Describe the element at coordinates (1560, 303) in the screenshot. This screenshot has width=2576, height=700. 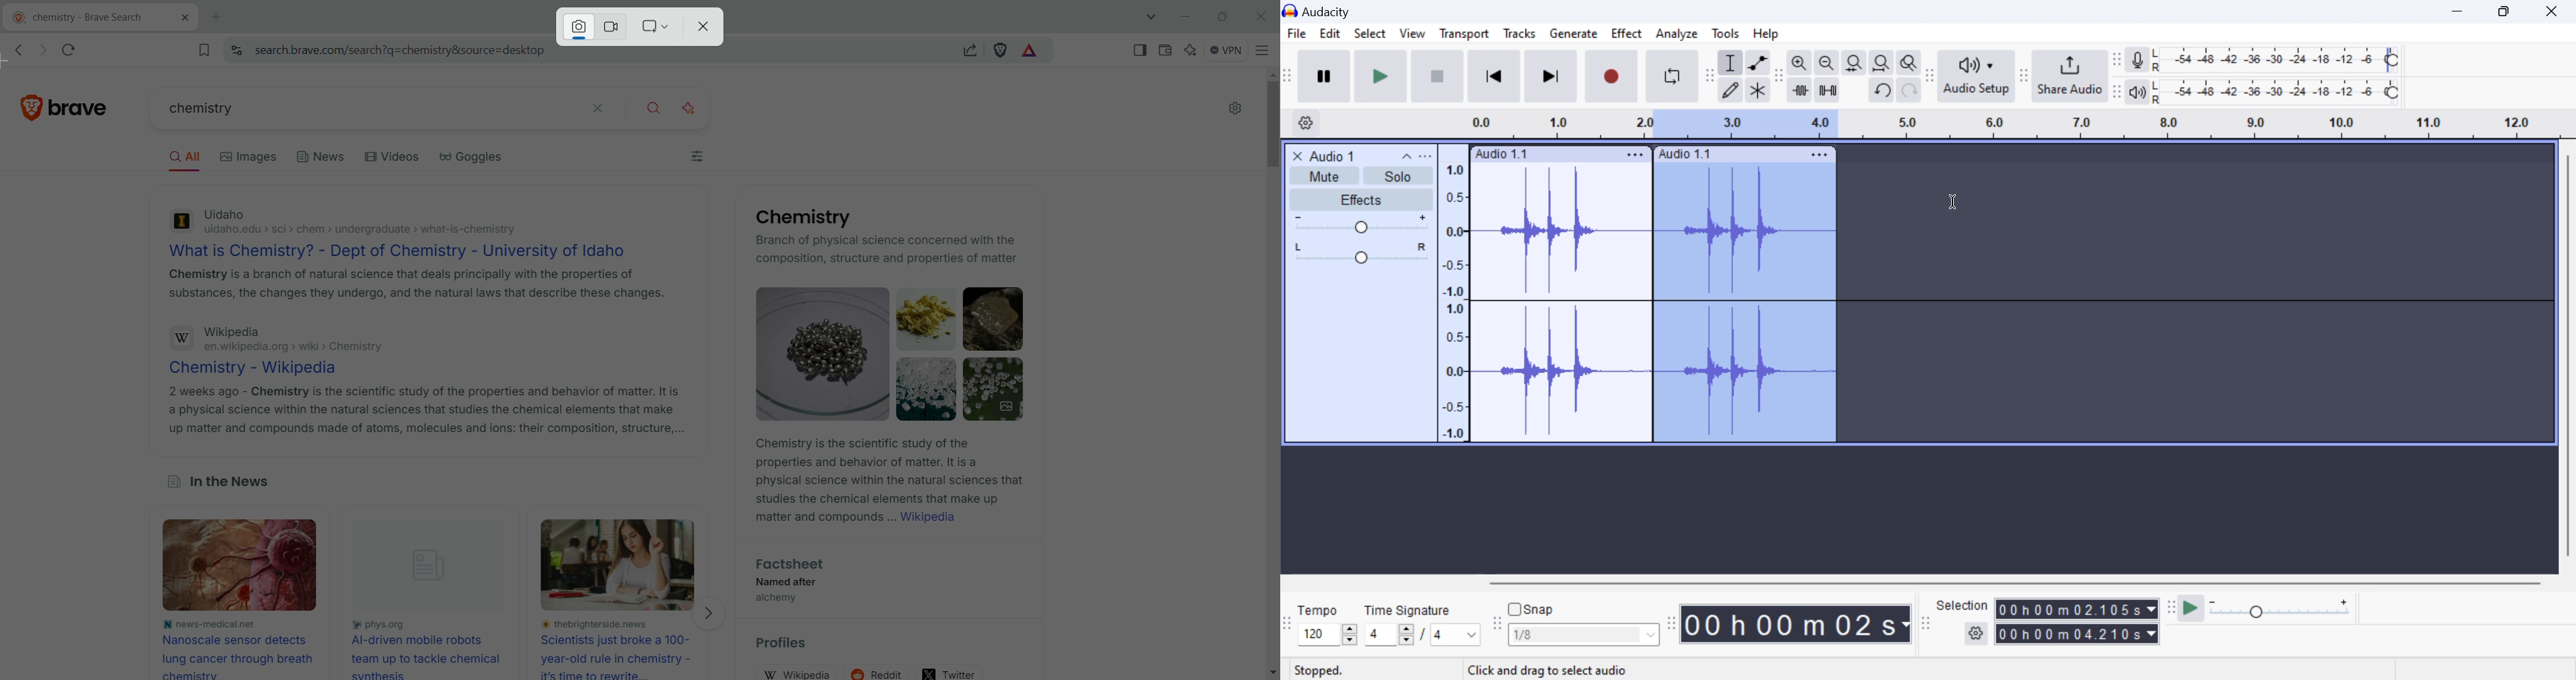
I see `Audio Clip` at that location.